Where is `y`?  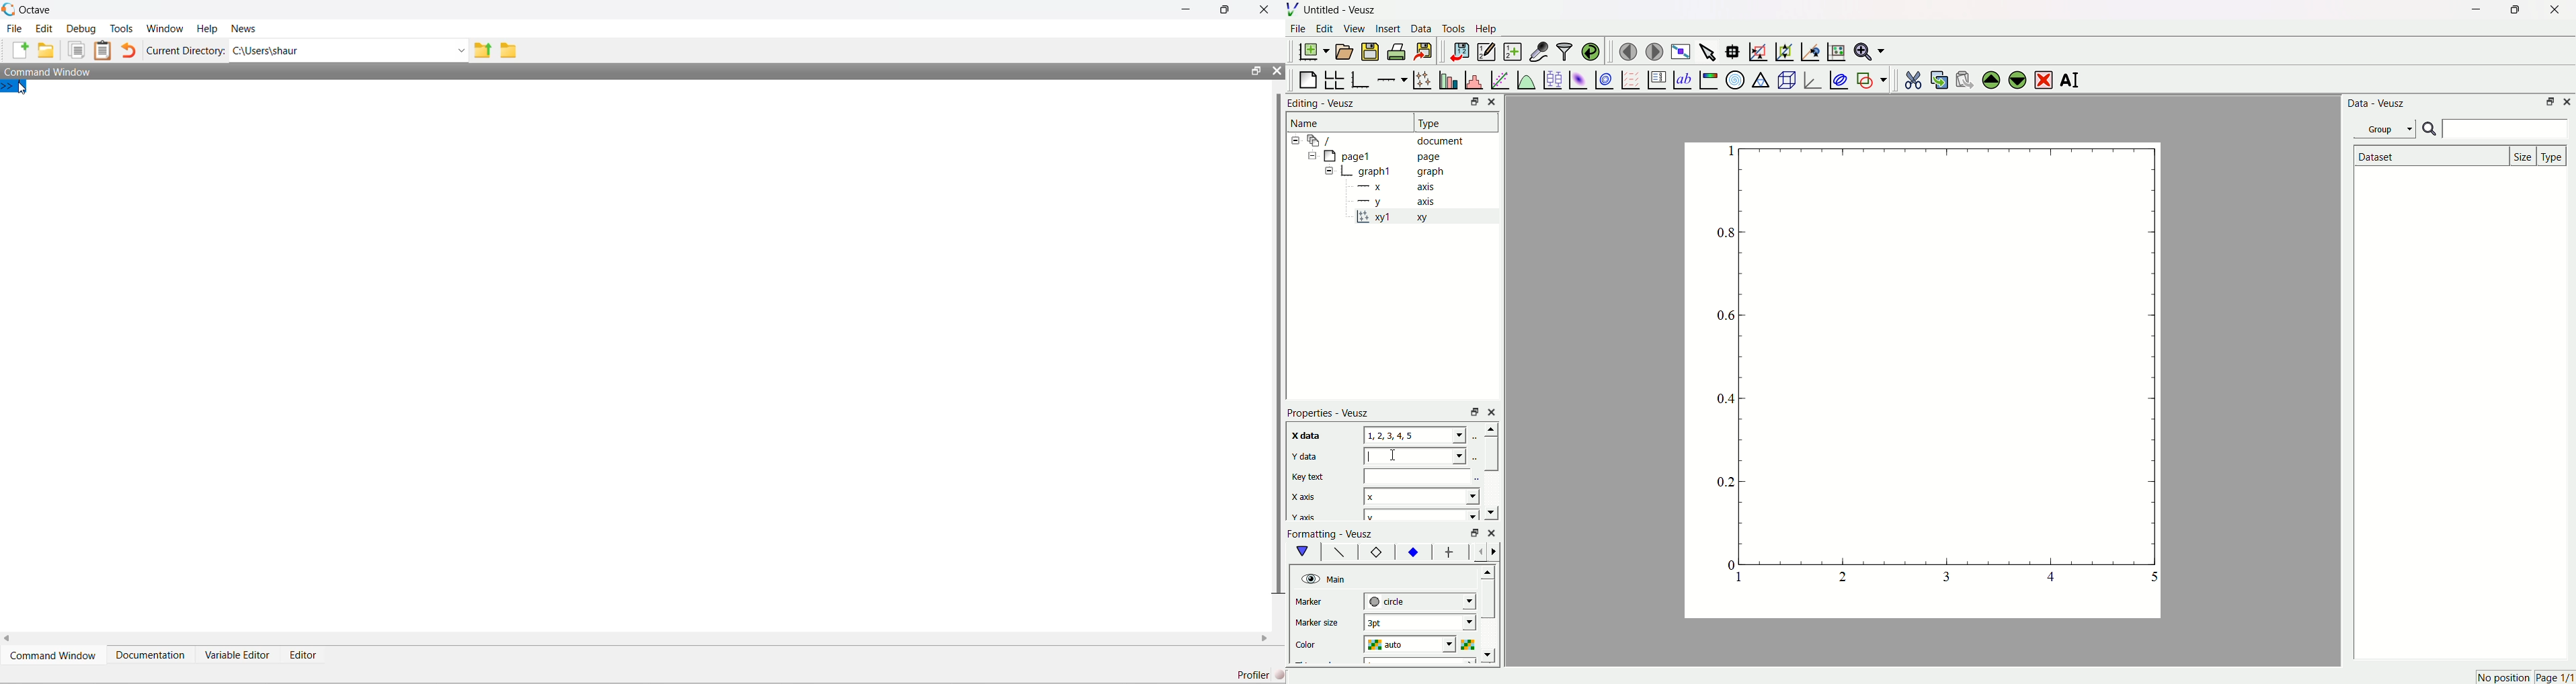 y is located at coordinates (1418, 515).